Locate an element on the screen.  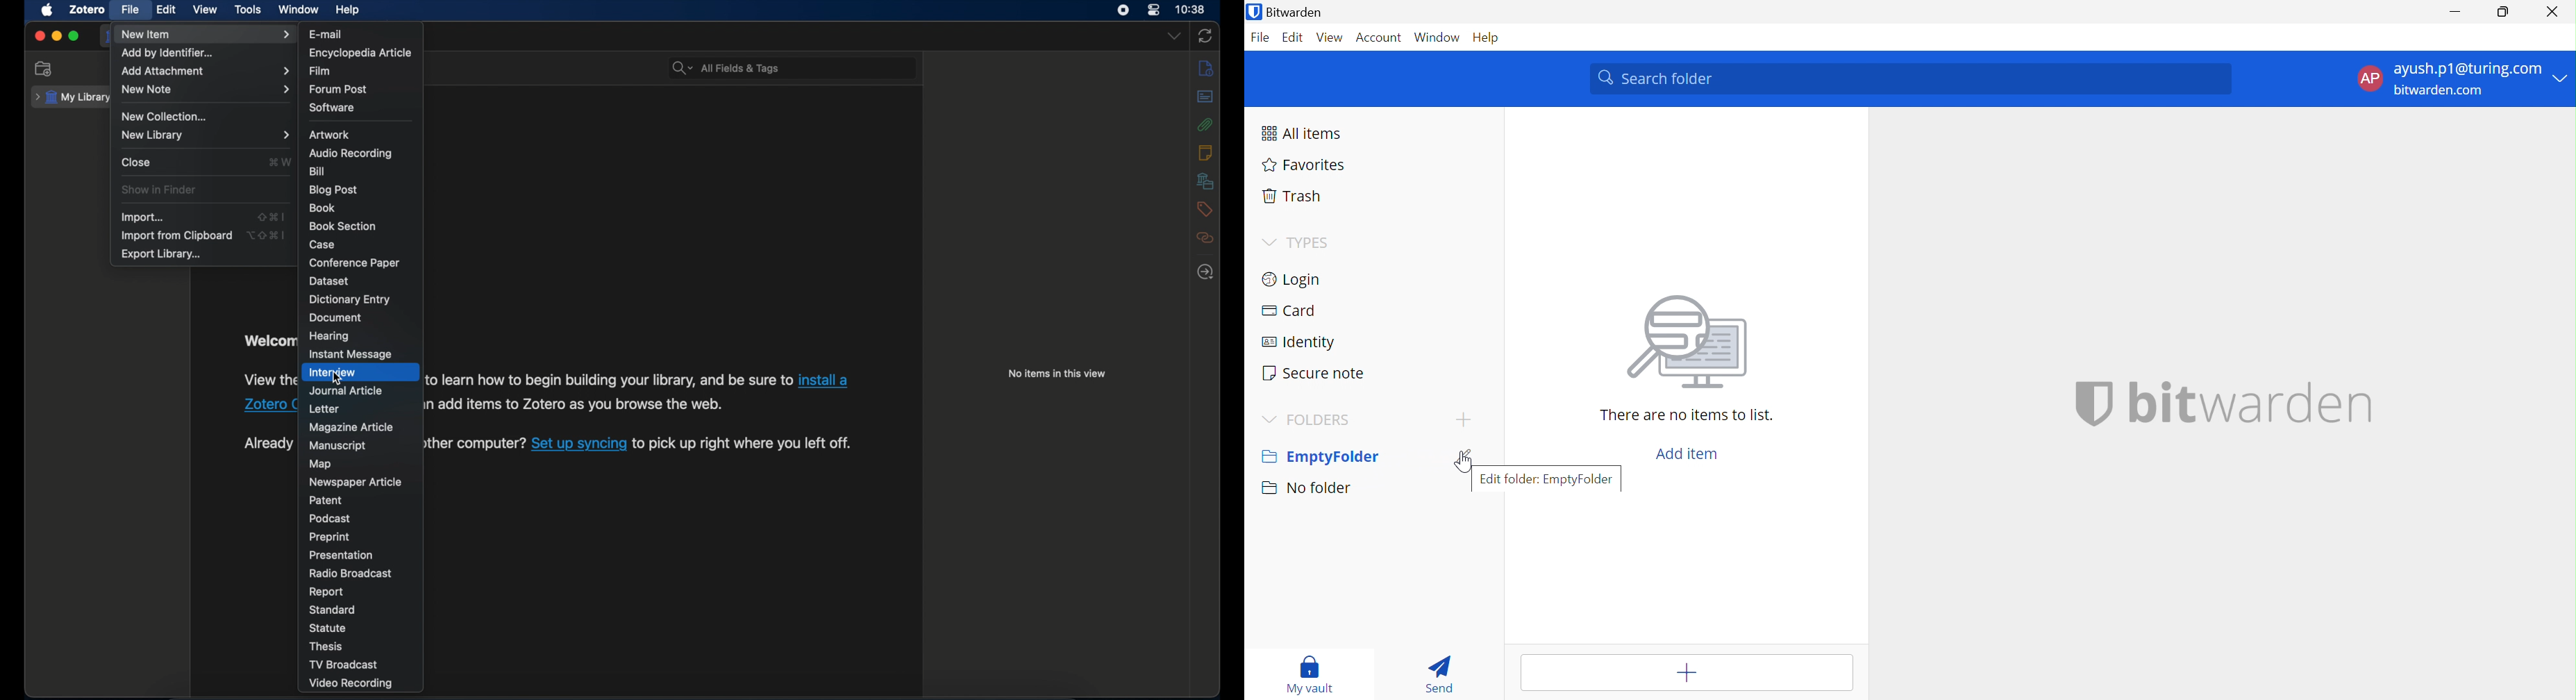
No folder is located at coordinates (1309, 488).